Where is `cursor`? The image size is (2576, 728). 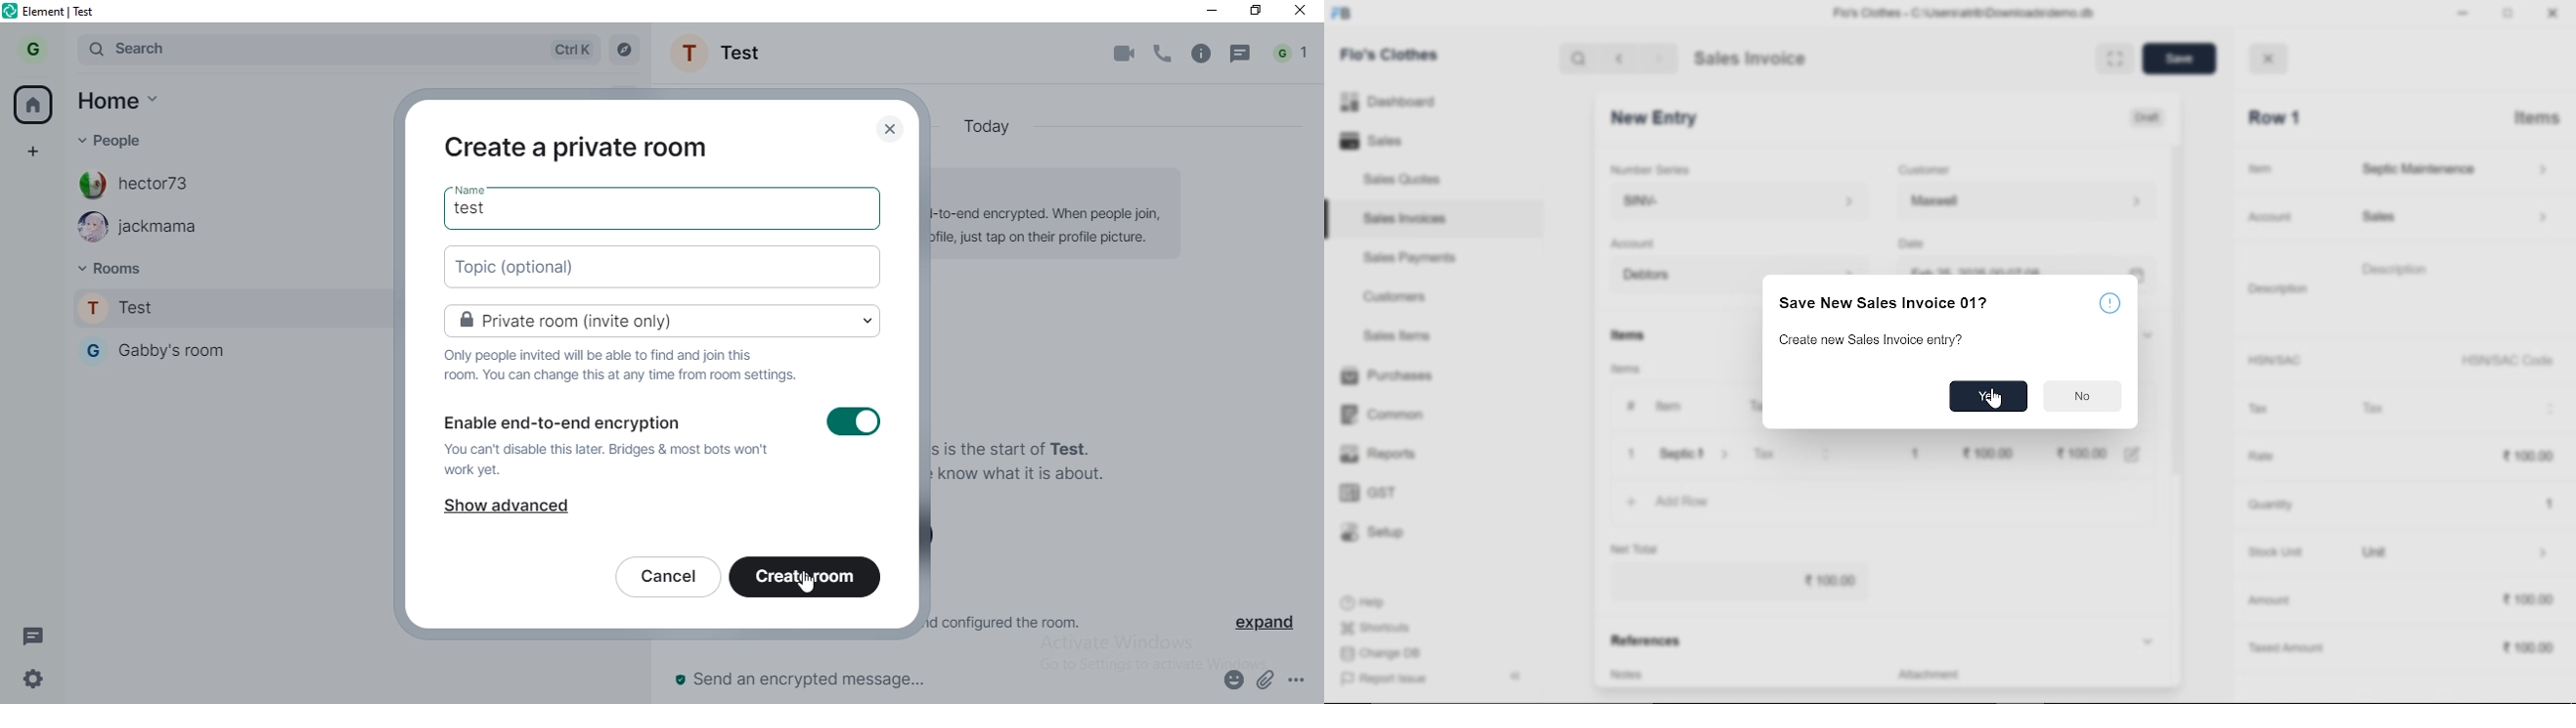 cursor is located at coordinates (1996, 401).